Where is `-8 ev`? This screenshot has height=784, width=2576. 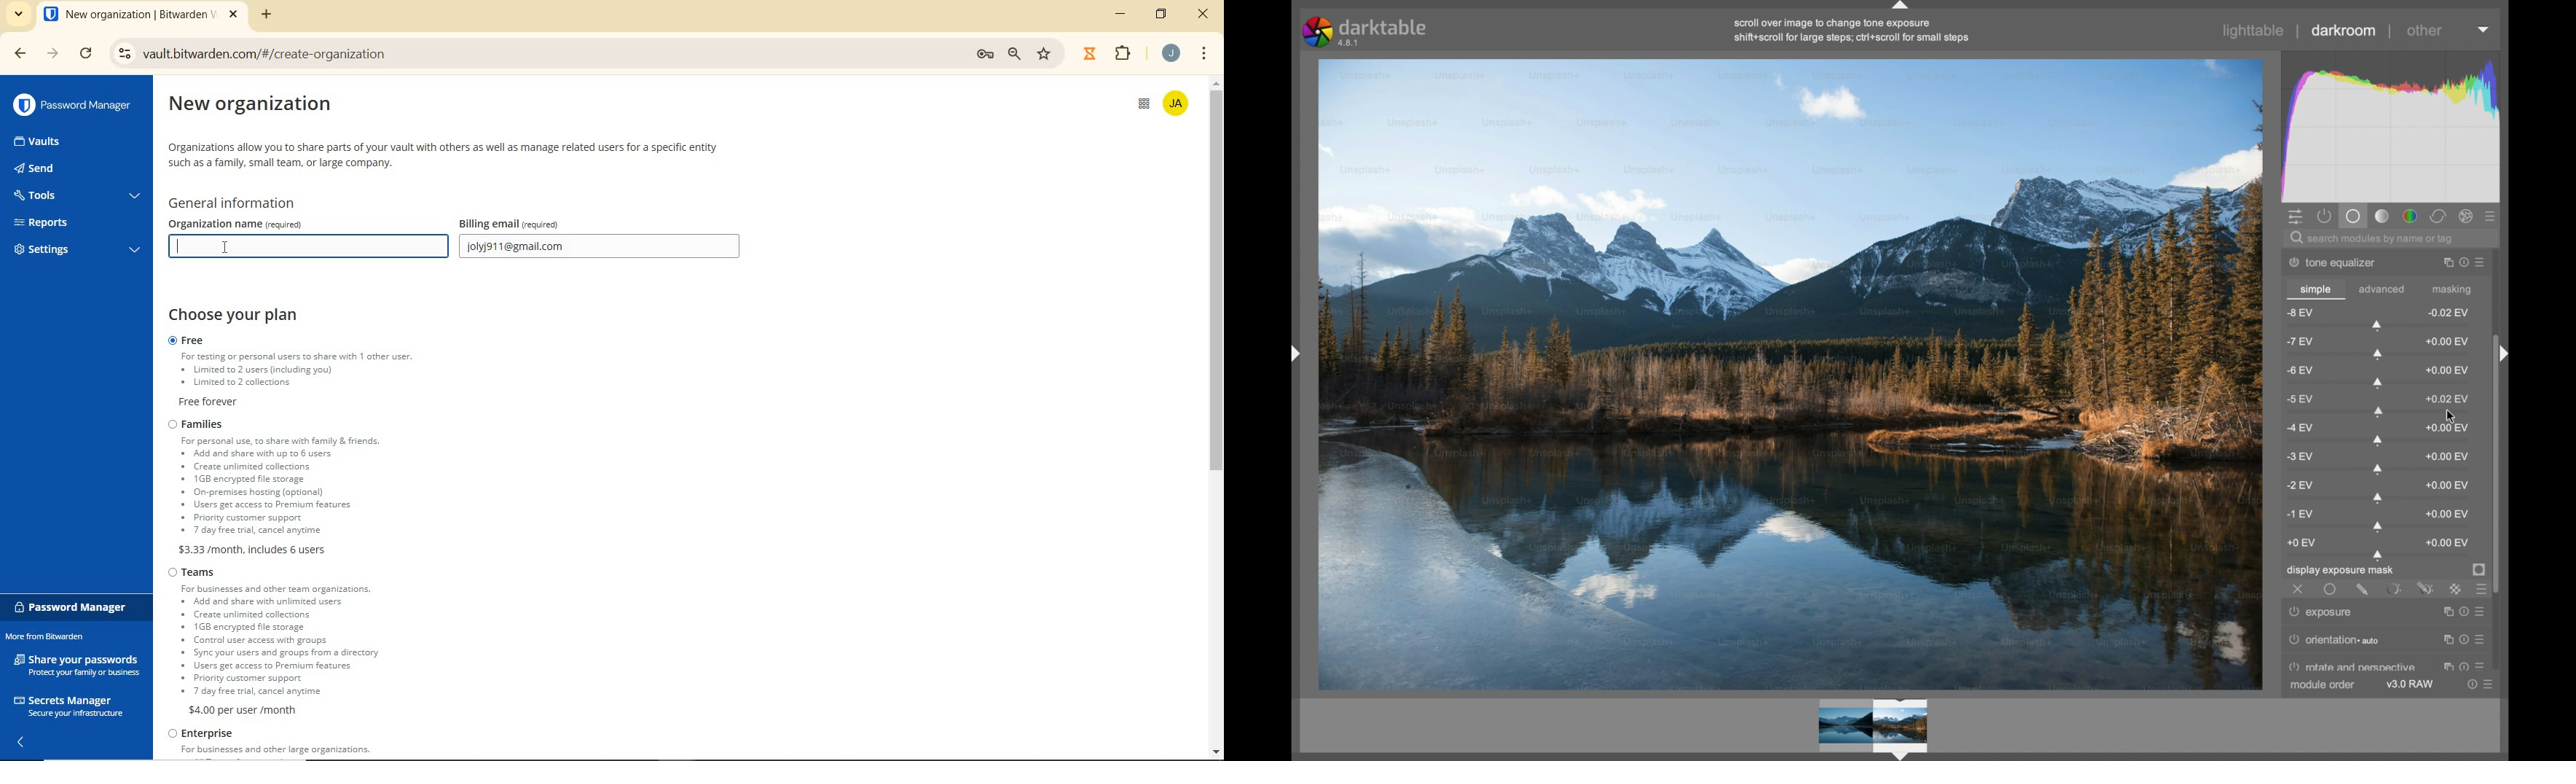
-8 ev is located at coordinates (2301, 313).